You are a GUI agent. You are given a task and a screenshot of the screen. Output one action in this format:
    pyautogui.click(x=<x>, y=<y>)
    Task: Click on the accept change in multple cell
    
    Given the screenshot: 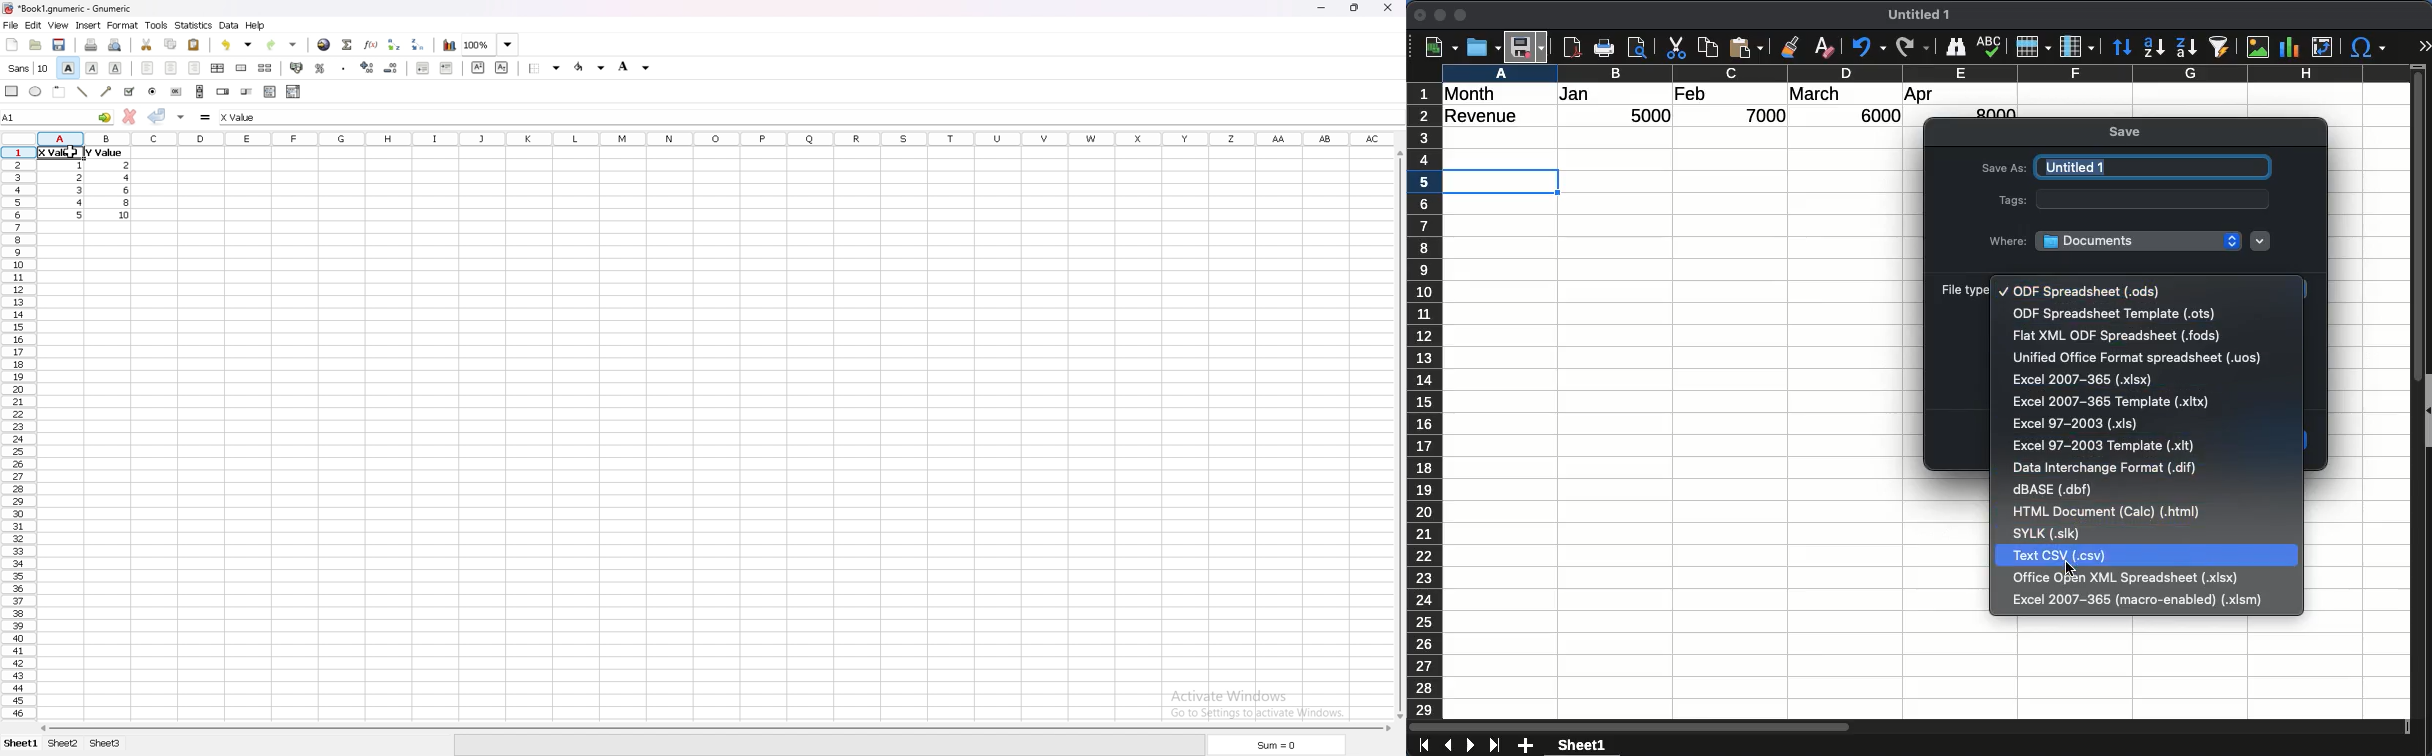 What is the action you would take?
    pyautogui.click(x=182, y=116)
    